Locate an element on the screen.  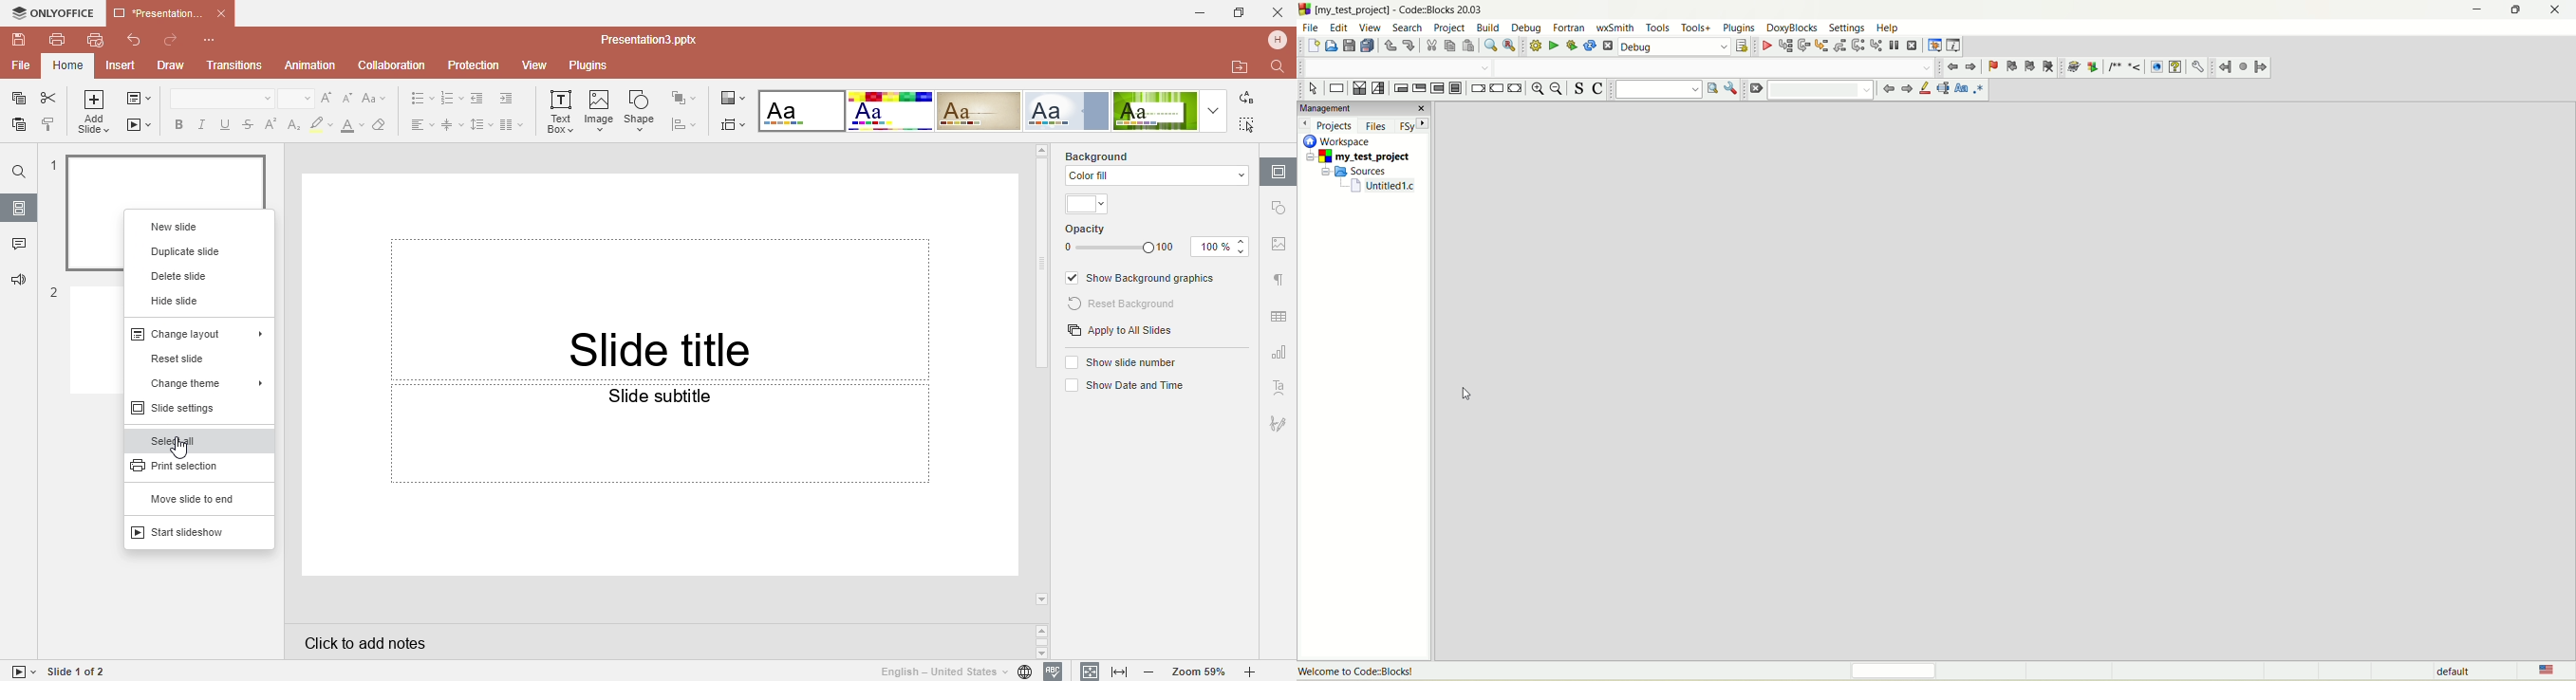
Fit to width is located at coordinates (1121, 672).